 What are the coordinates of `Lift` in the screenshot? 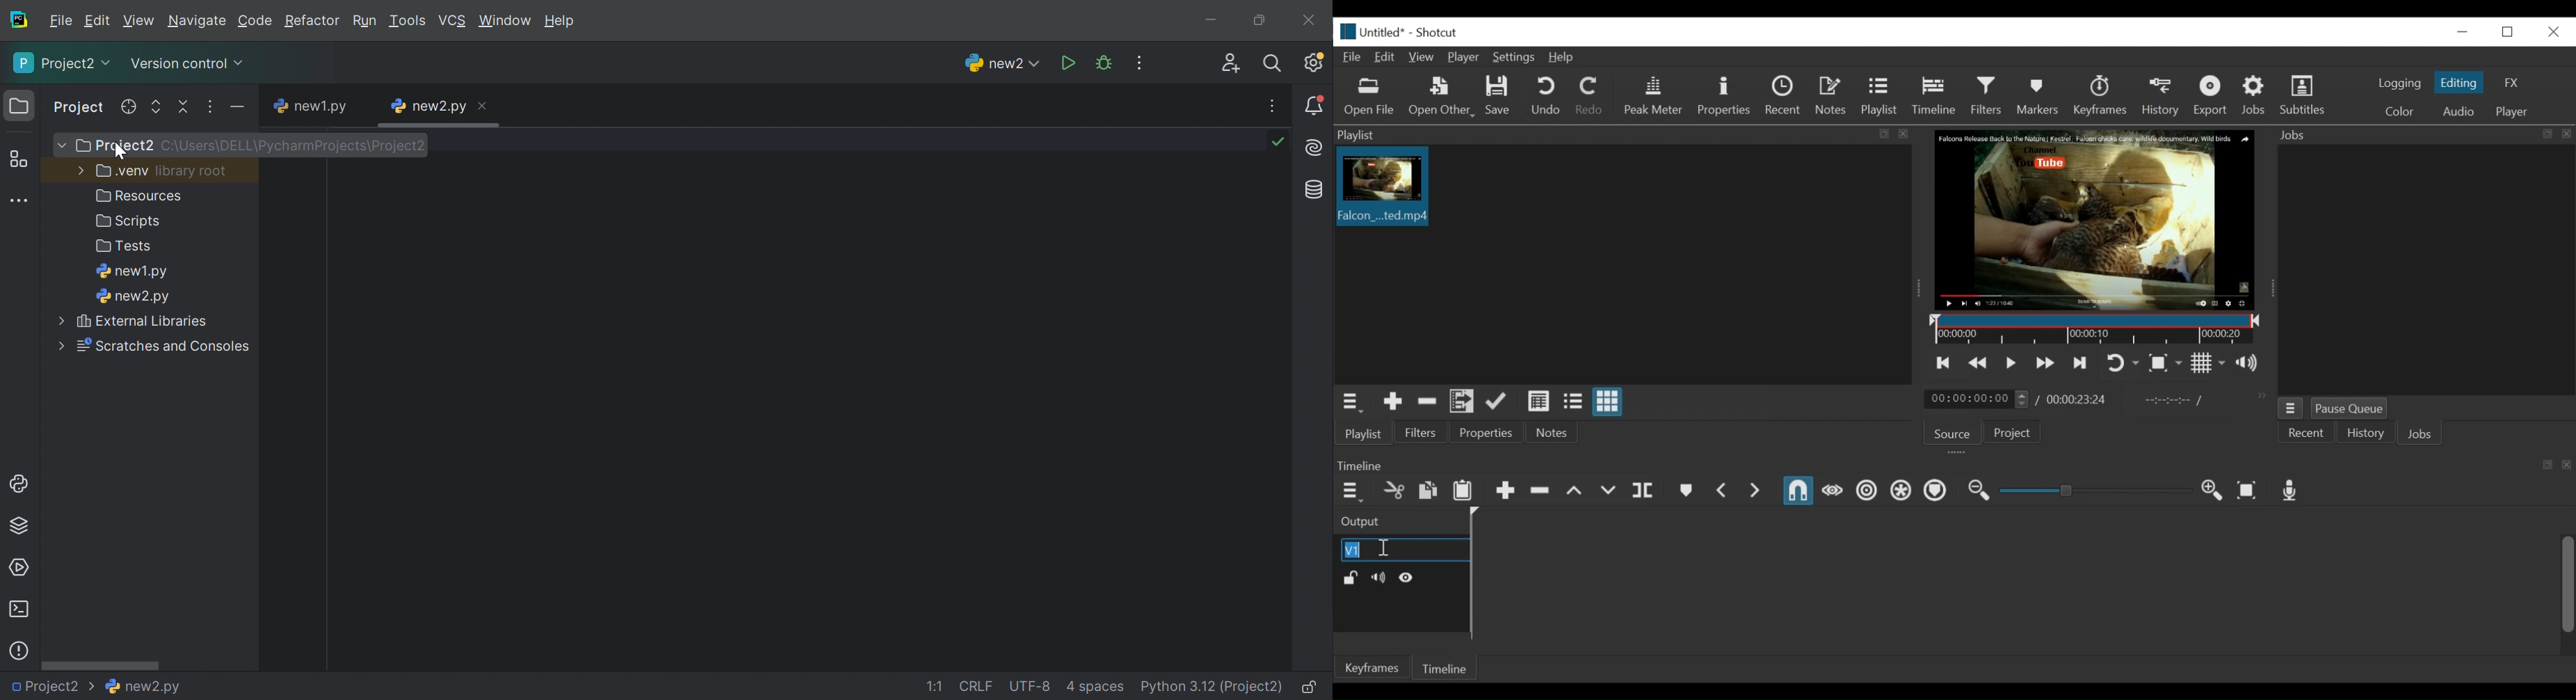 It's located at (1575, 490).